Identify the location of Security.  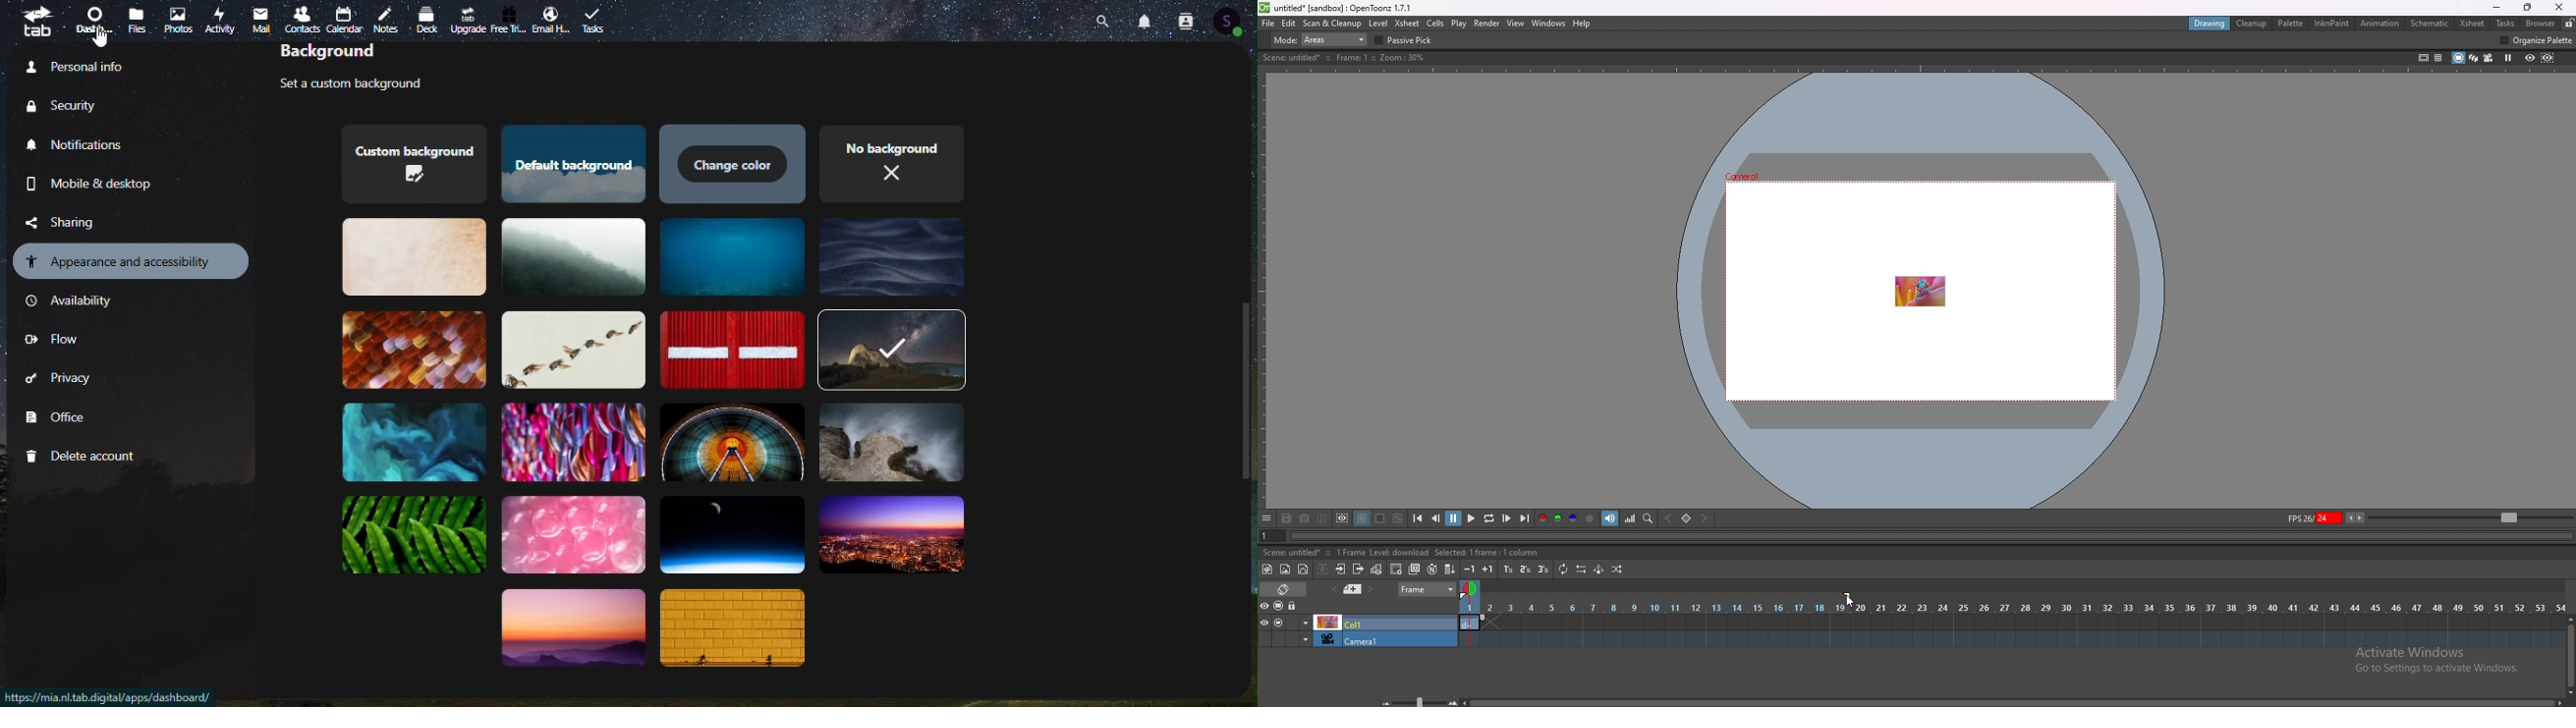
(80, 105).